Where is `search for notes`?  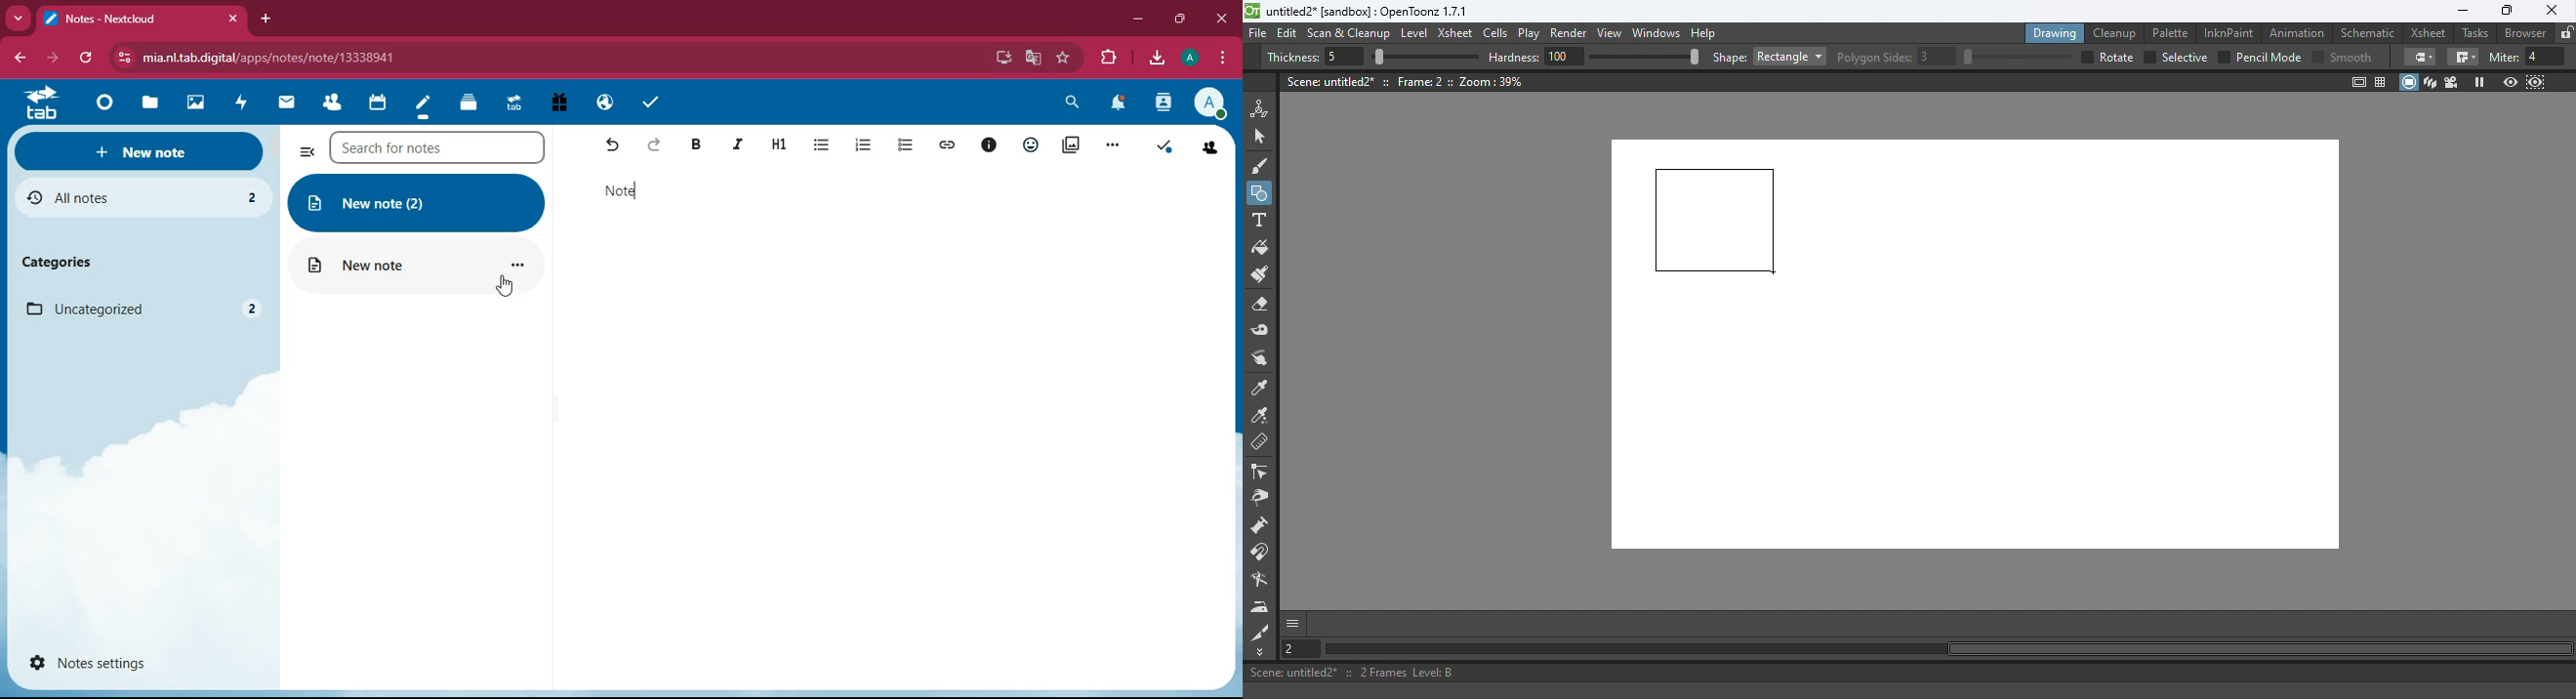 search for notes is located at coordinates (440, 149).